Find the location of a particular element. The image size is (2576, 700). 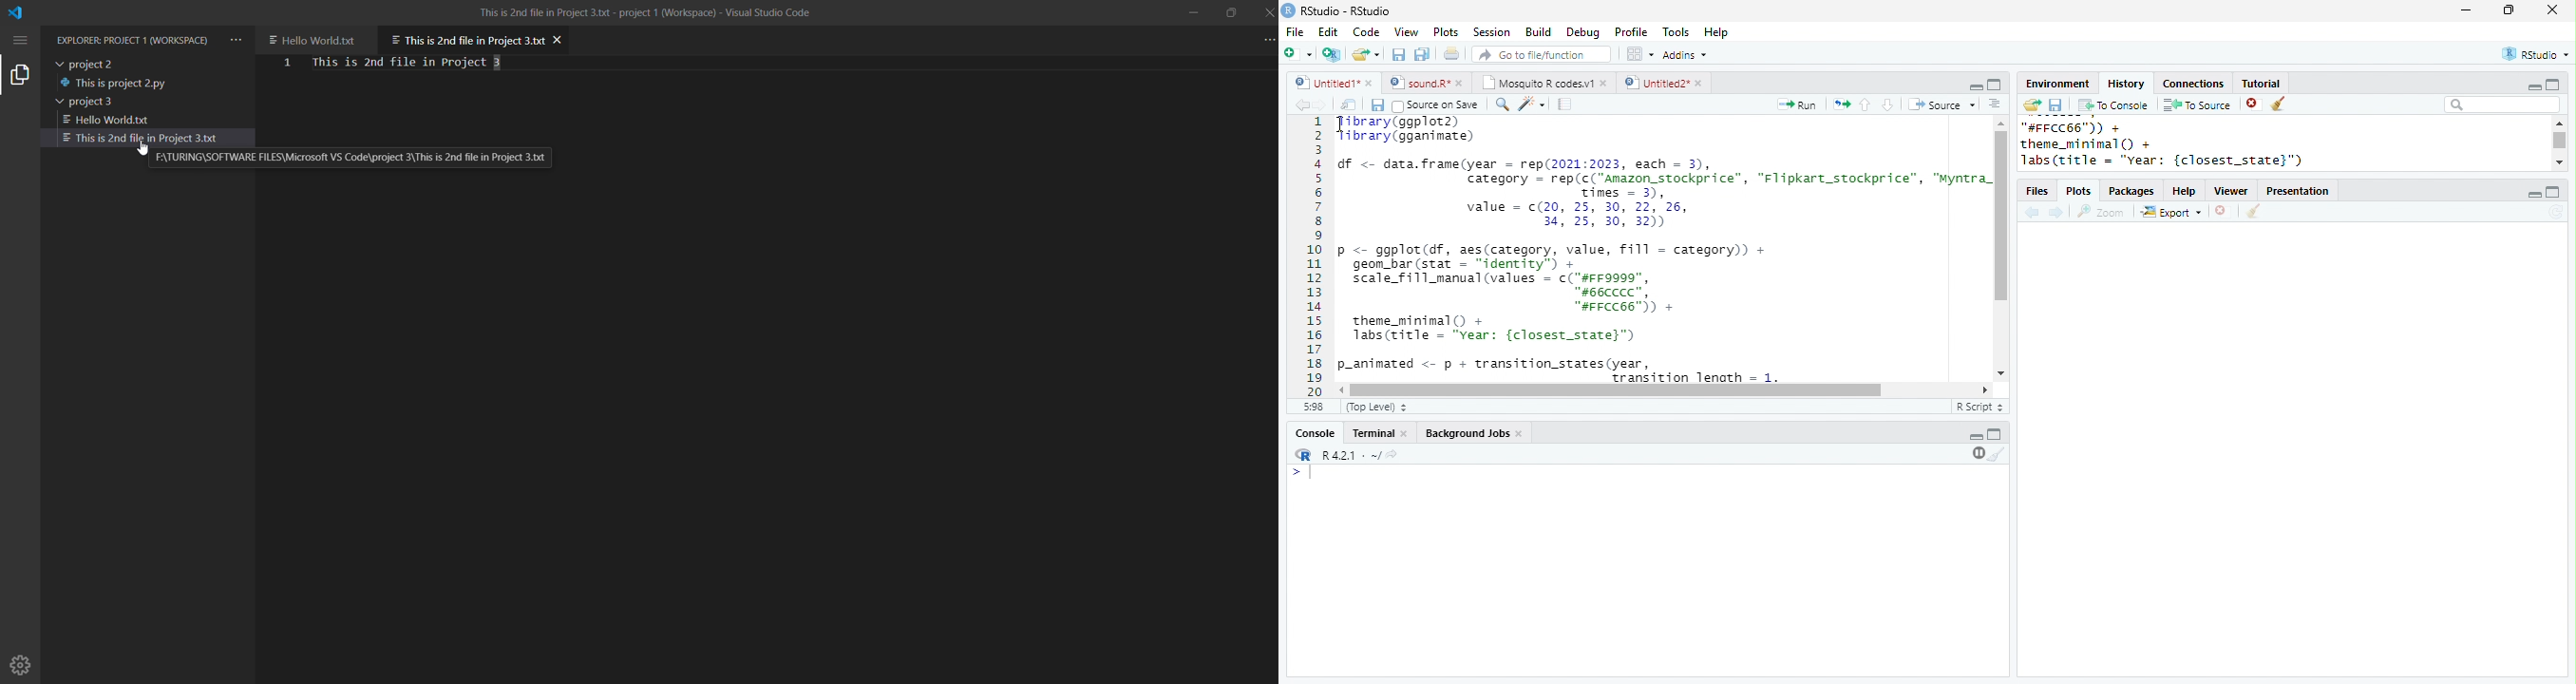

code tools is located at coordinates (1531, 104).